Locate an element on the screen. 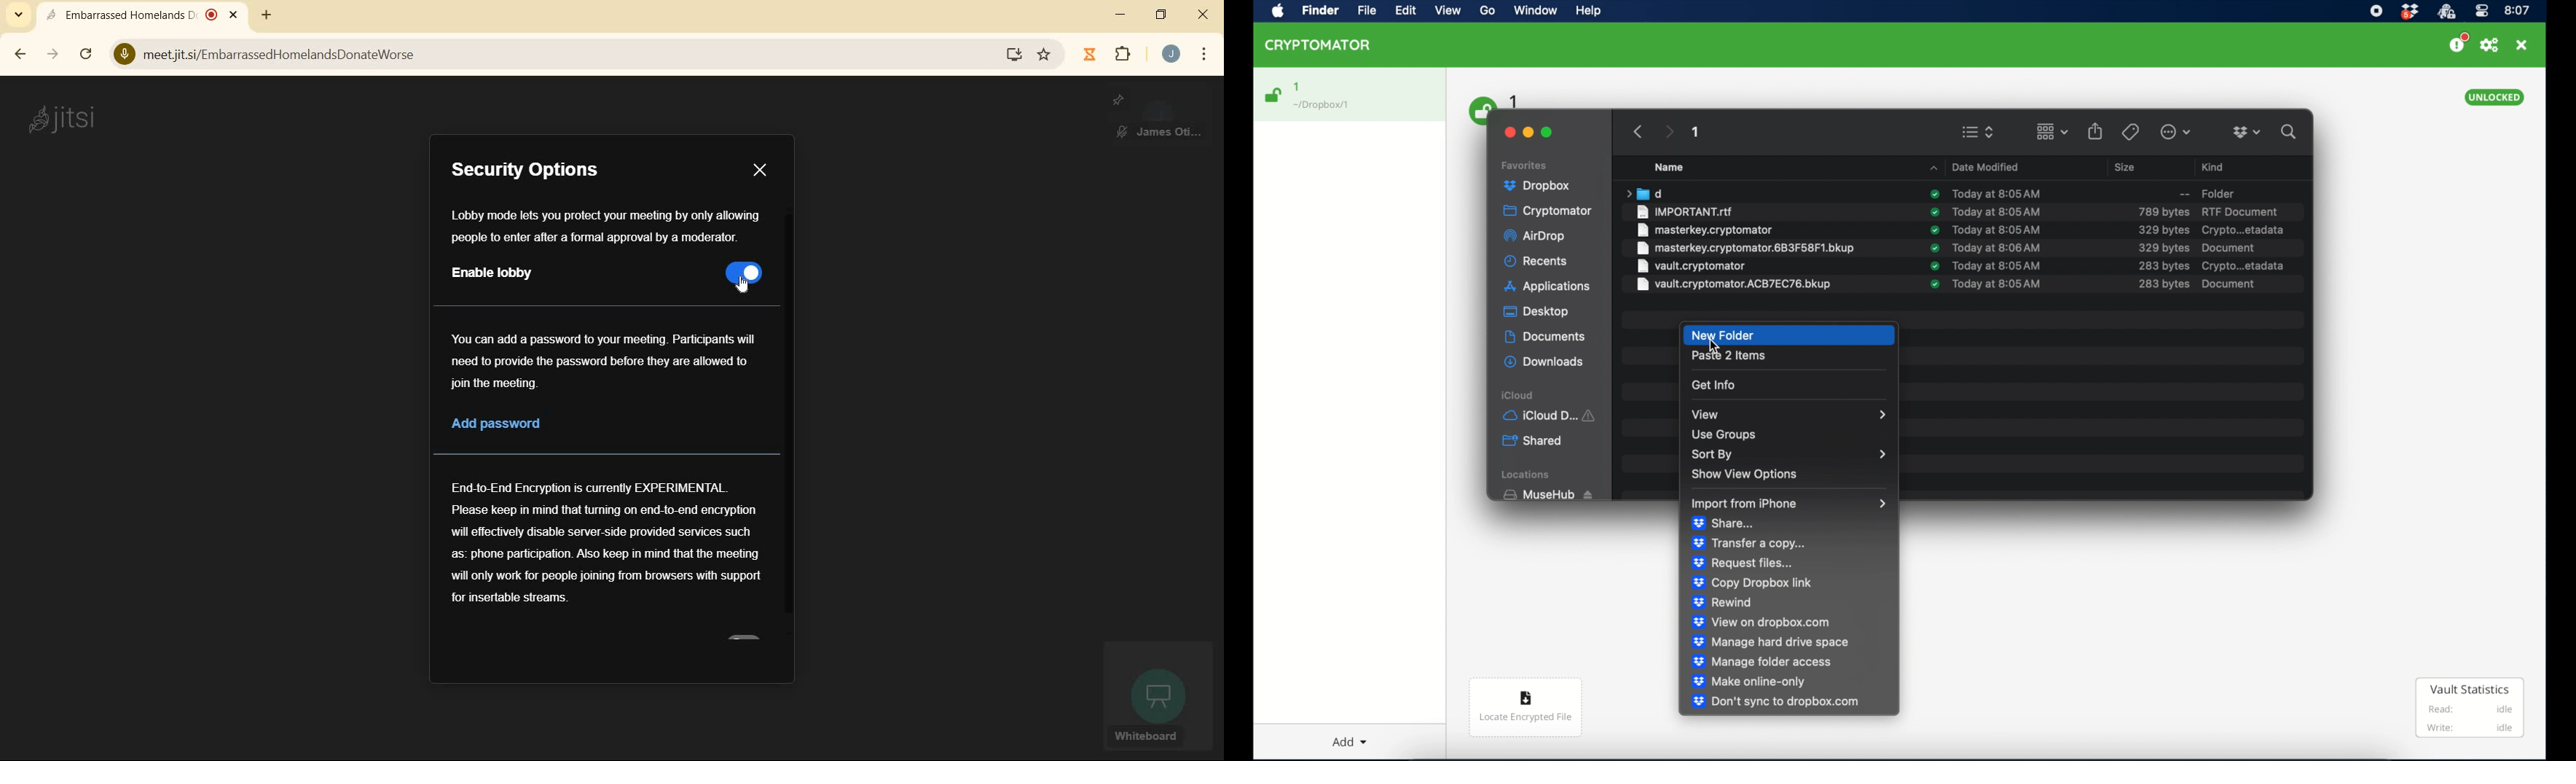 The width and height of the screenshot is (2576, 784). extensions is located at coordinates (1126, 55).